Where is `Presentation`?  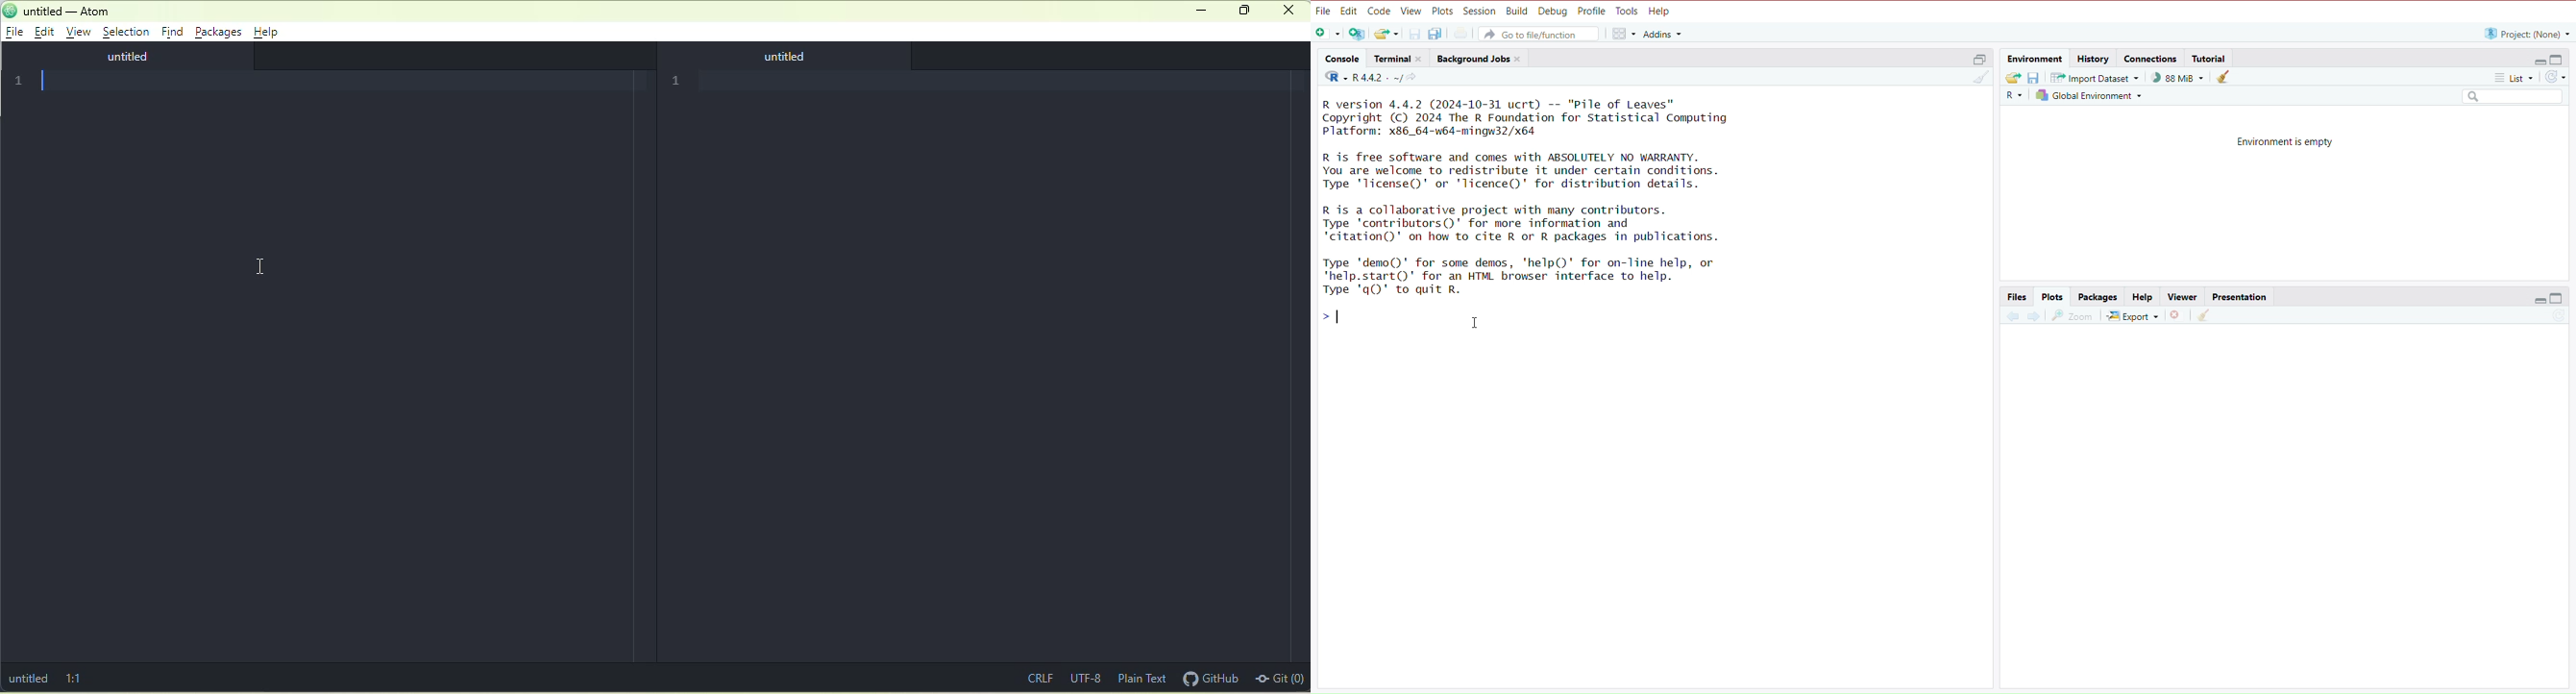 Presentation is located at coordinates (2241, 296).